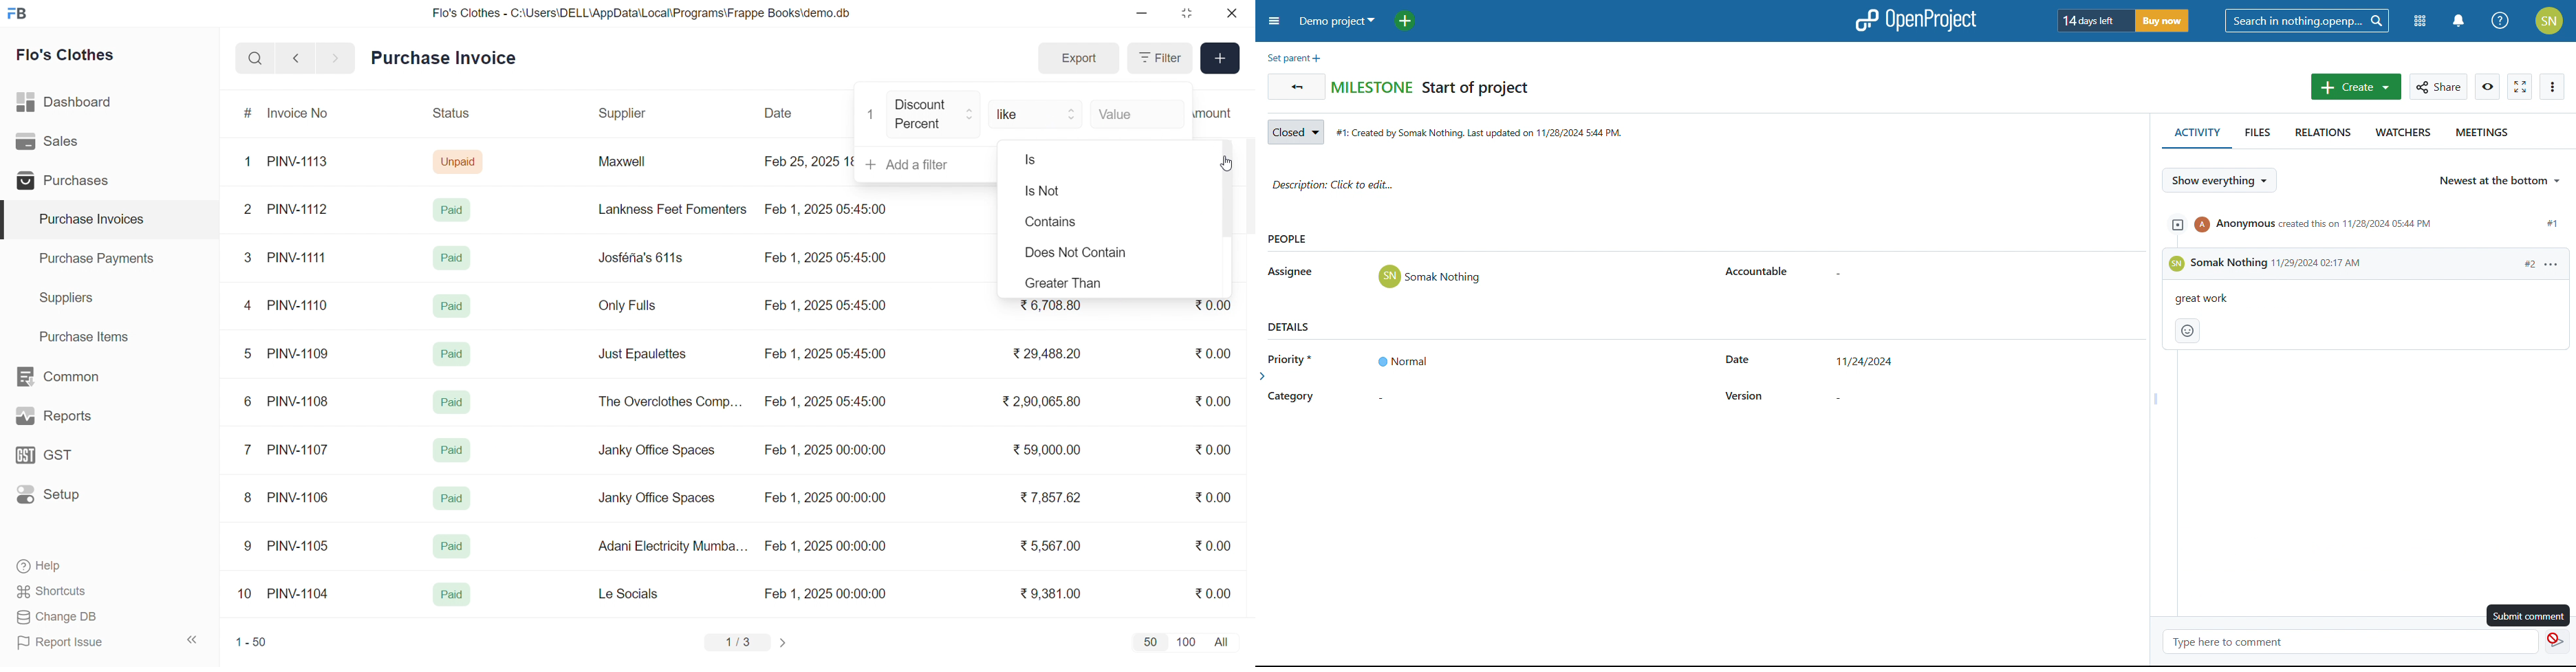  What do you see at coordinates (90, 220) in the screenshot?
I see `Purchase Invoices` at bounding box center [90, 220].